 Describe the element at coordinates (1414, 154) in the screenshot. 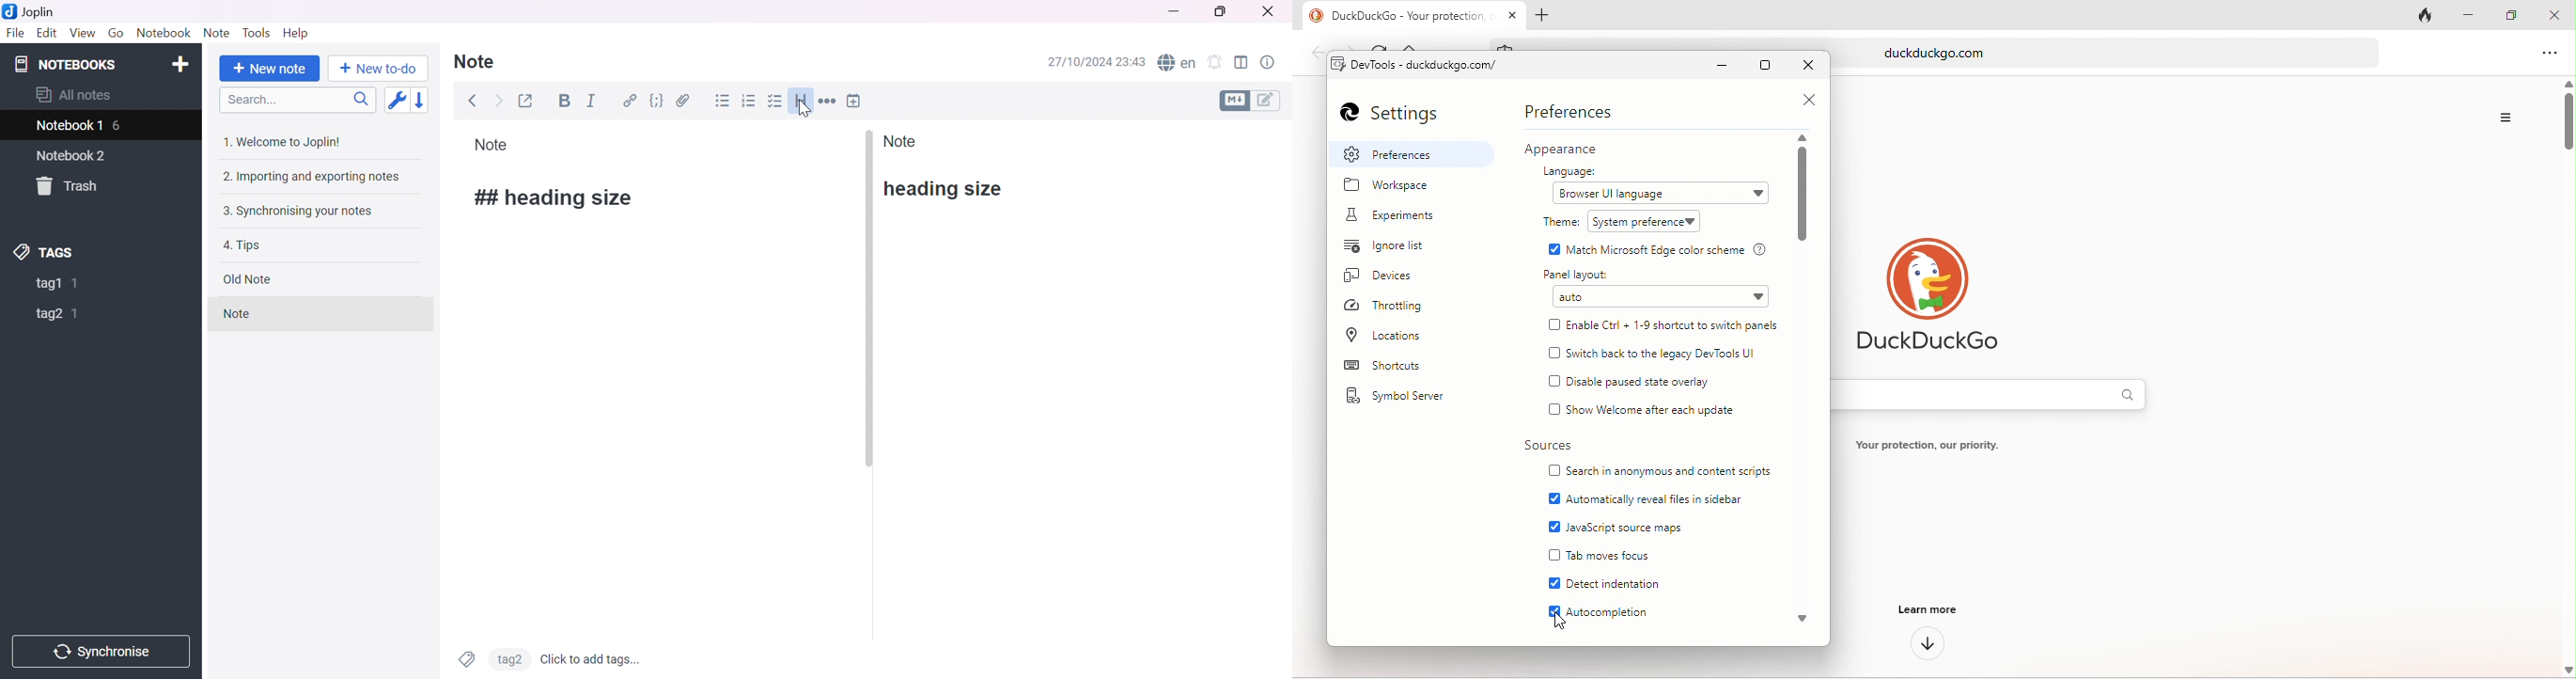

I see `preferences` at that location.